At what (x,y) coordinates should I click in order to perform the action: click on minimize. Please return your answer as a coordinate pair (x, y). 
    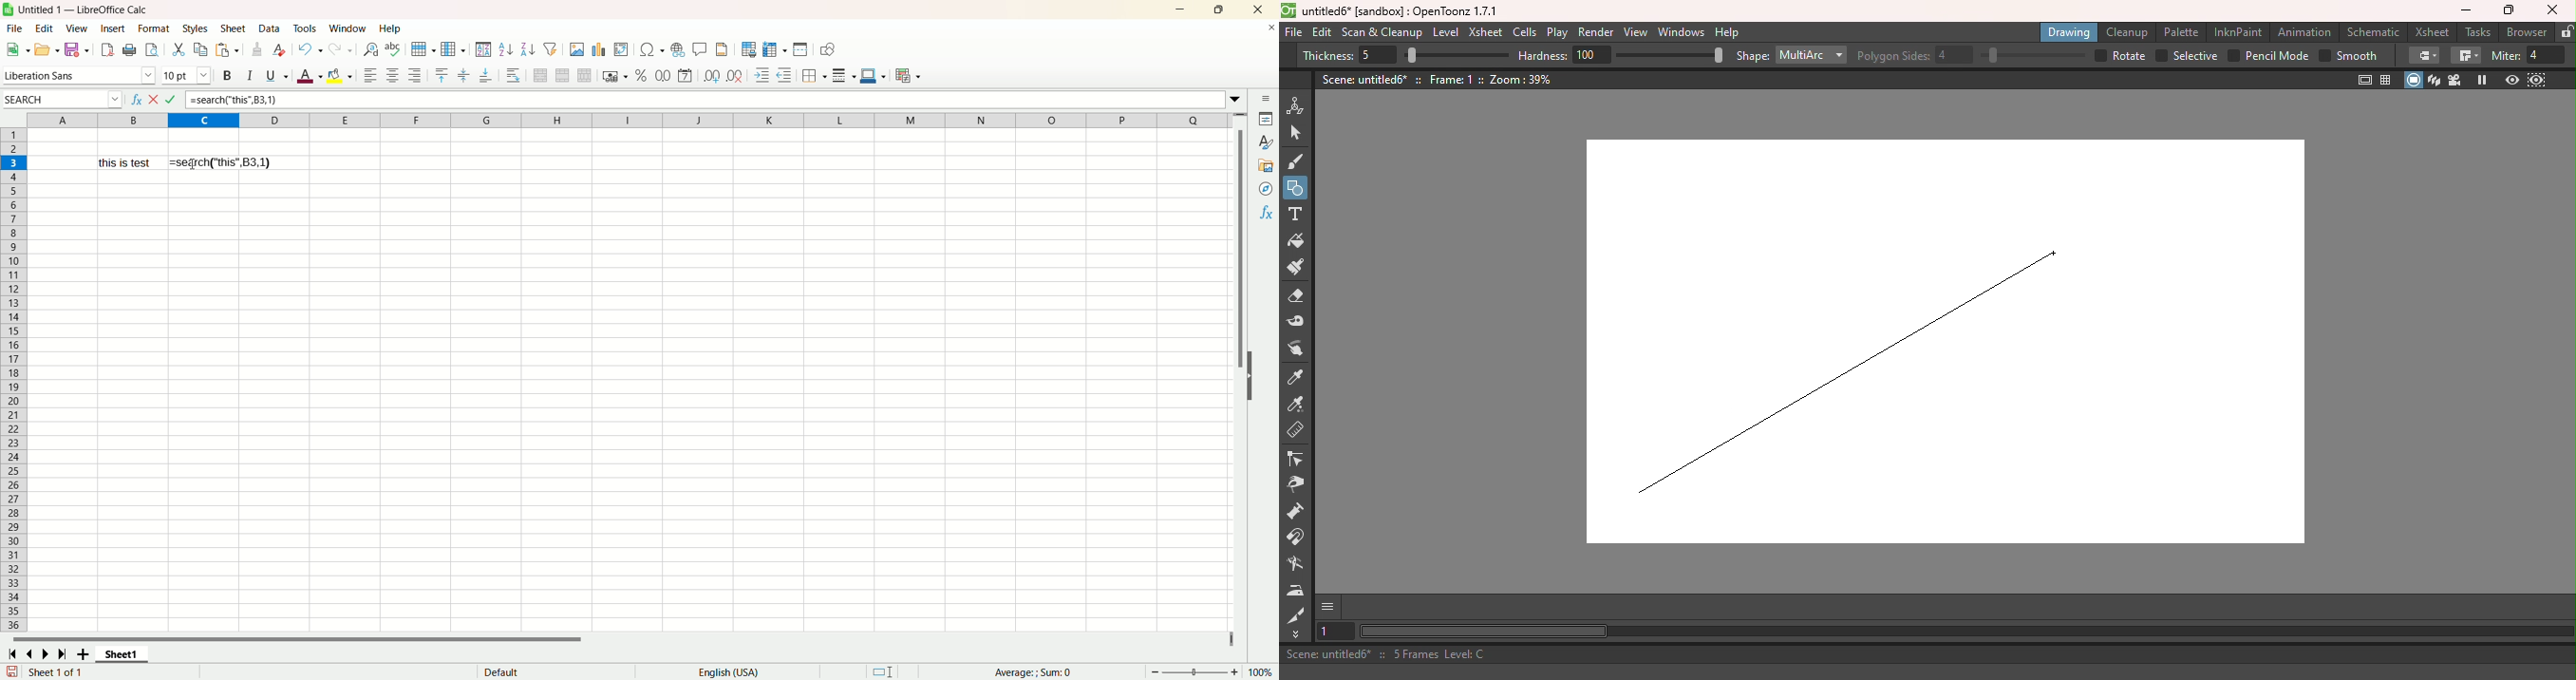
    Looking at the image, I should click on (1182, 10).